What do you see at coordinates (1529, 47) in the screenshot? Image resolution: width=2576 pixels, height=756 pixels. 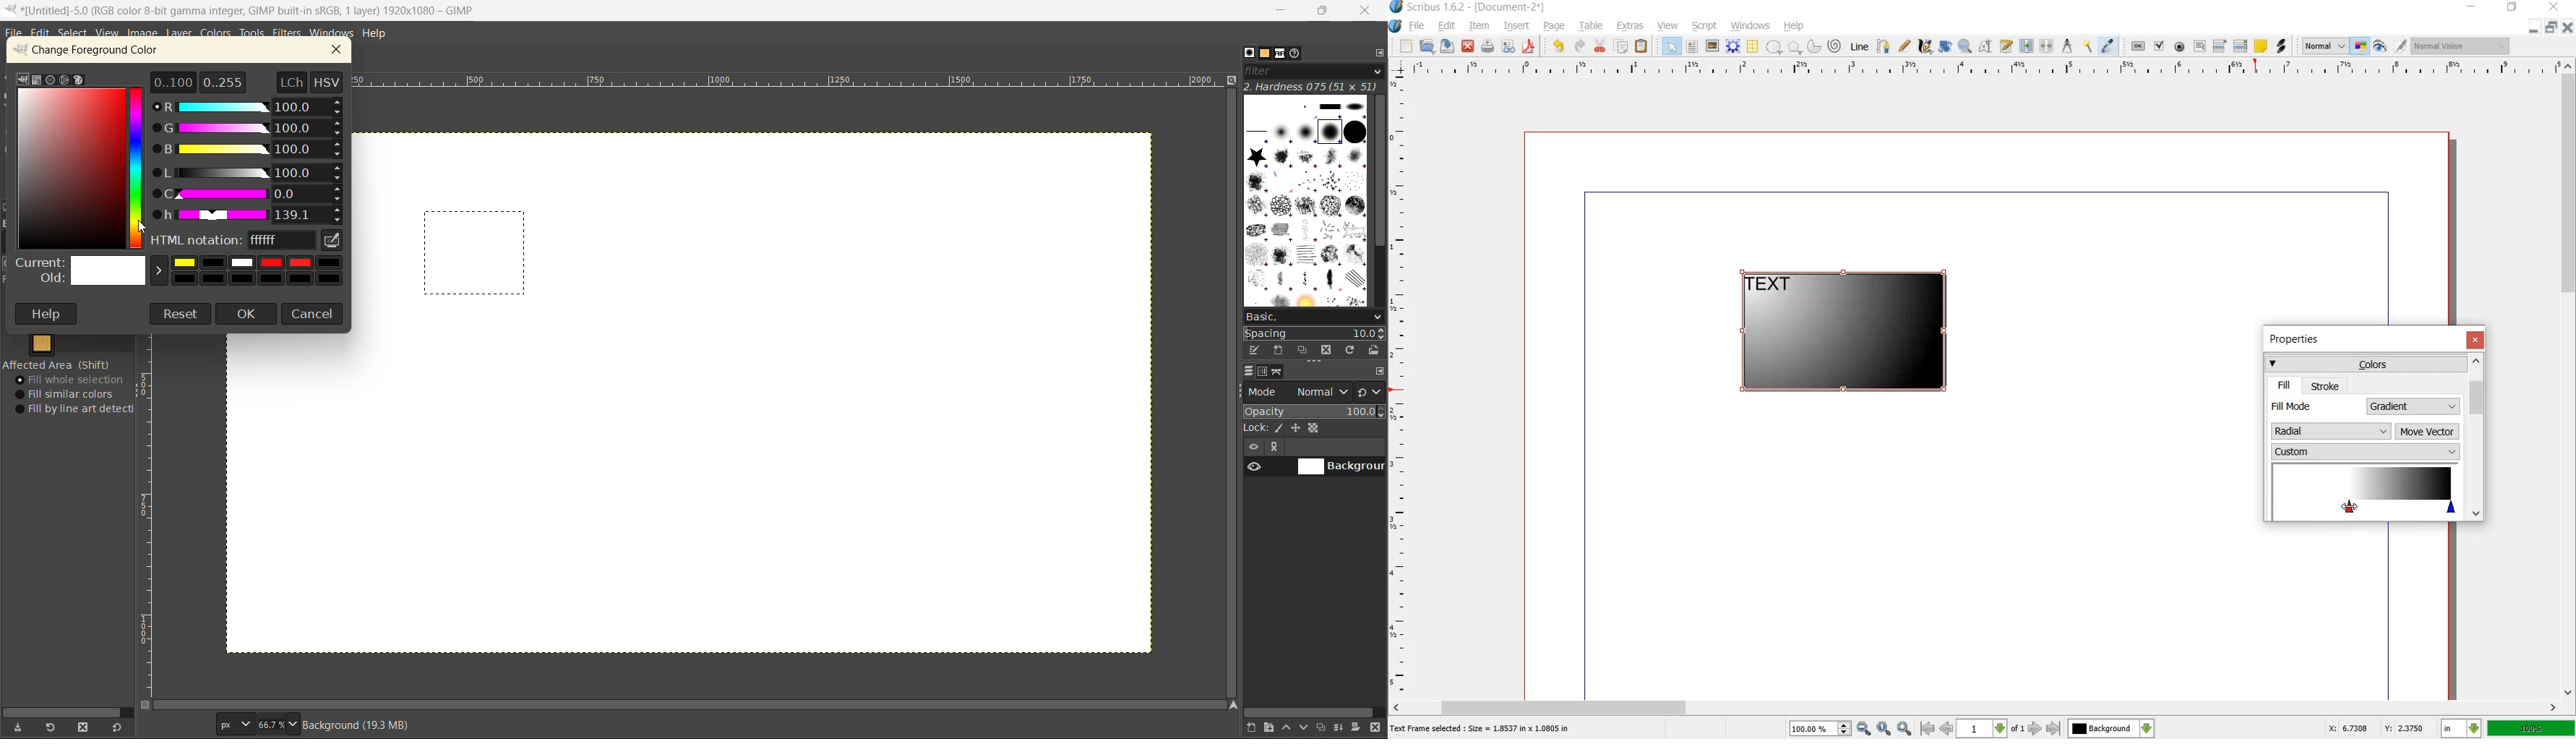 I see `save as pdf` at bounding box center [1529, 47].